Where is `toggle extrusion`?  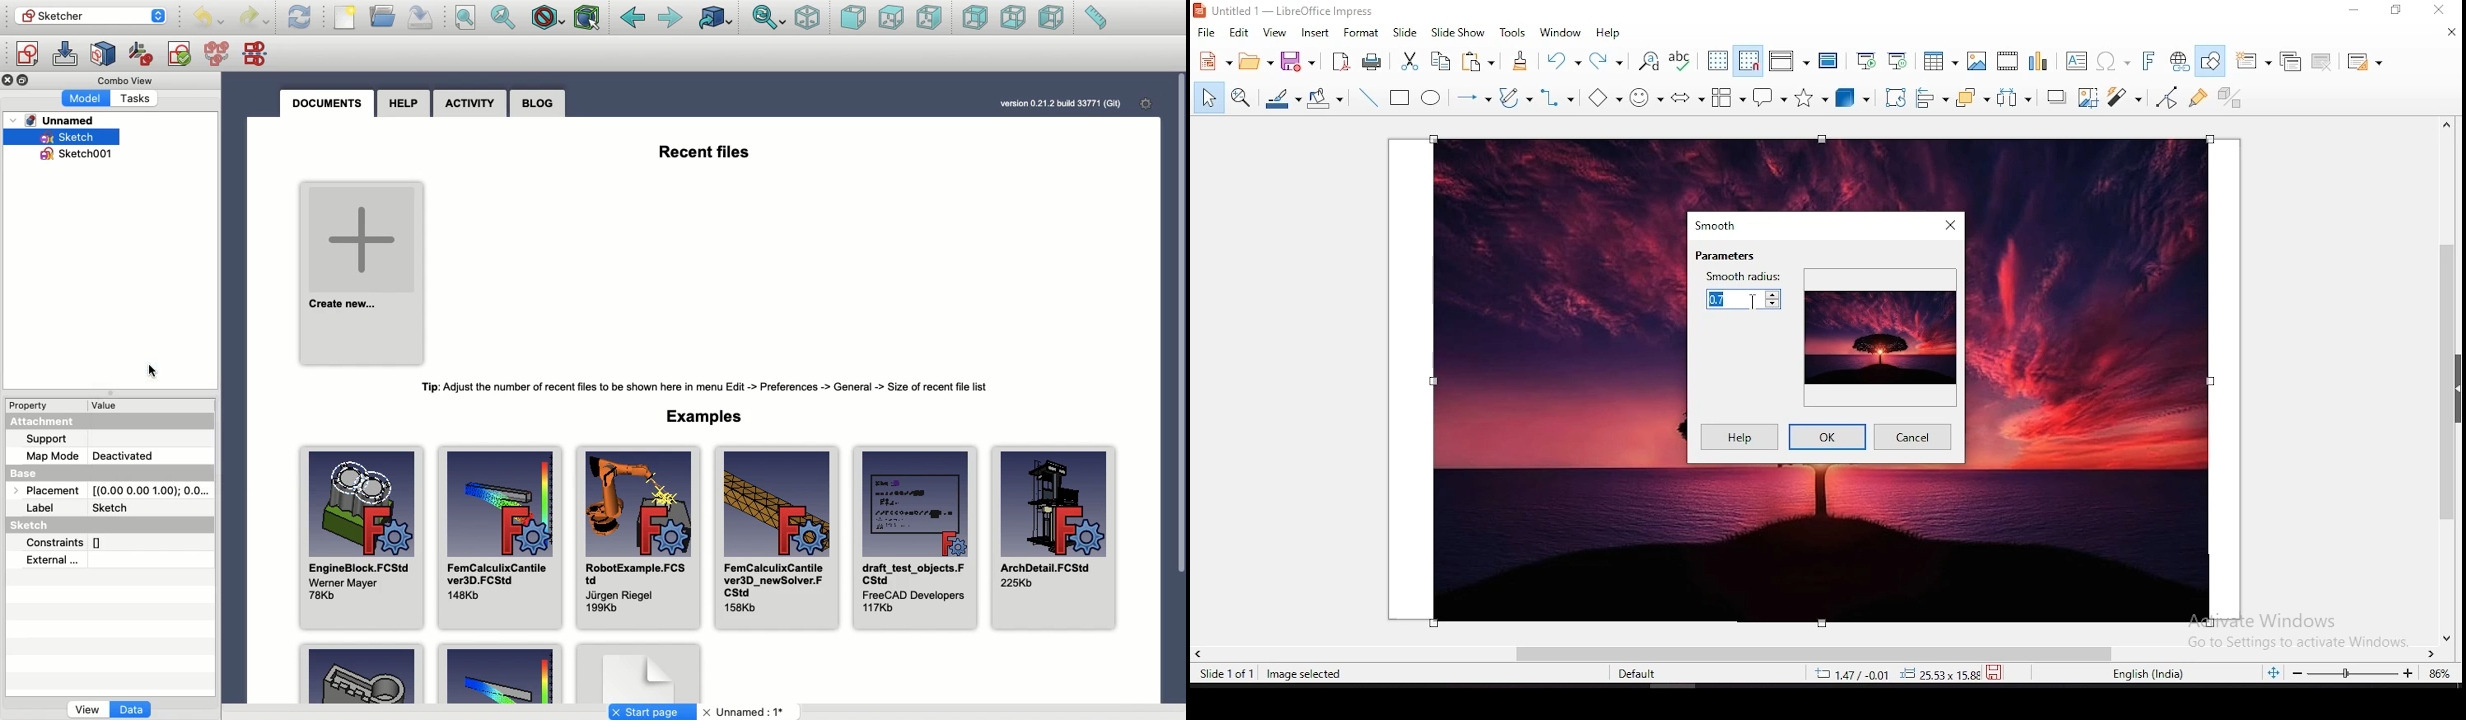 toggle extrusion is located at coordinates (2231, 95).